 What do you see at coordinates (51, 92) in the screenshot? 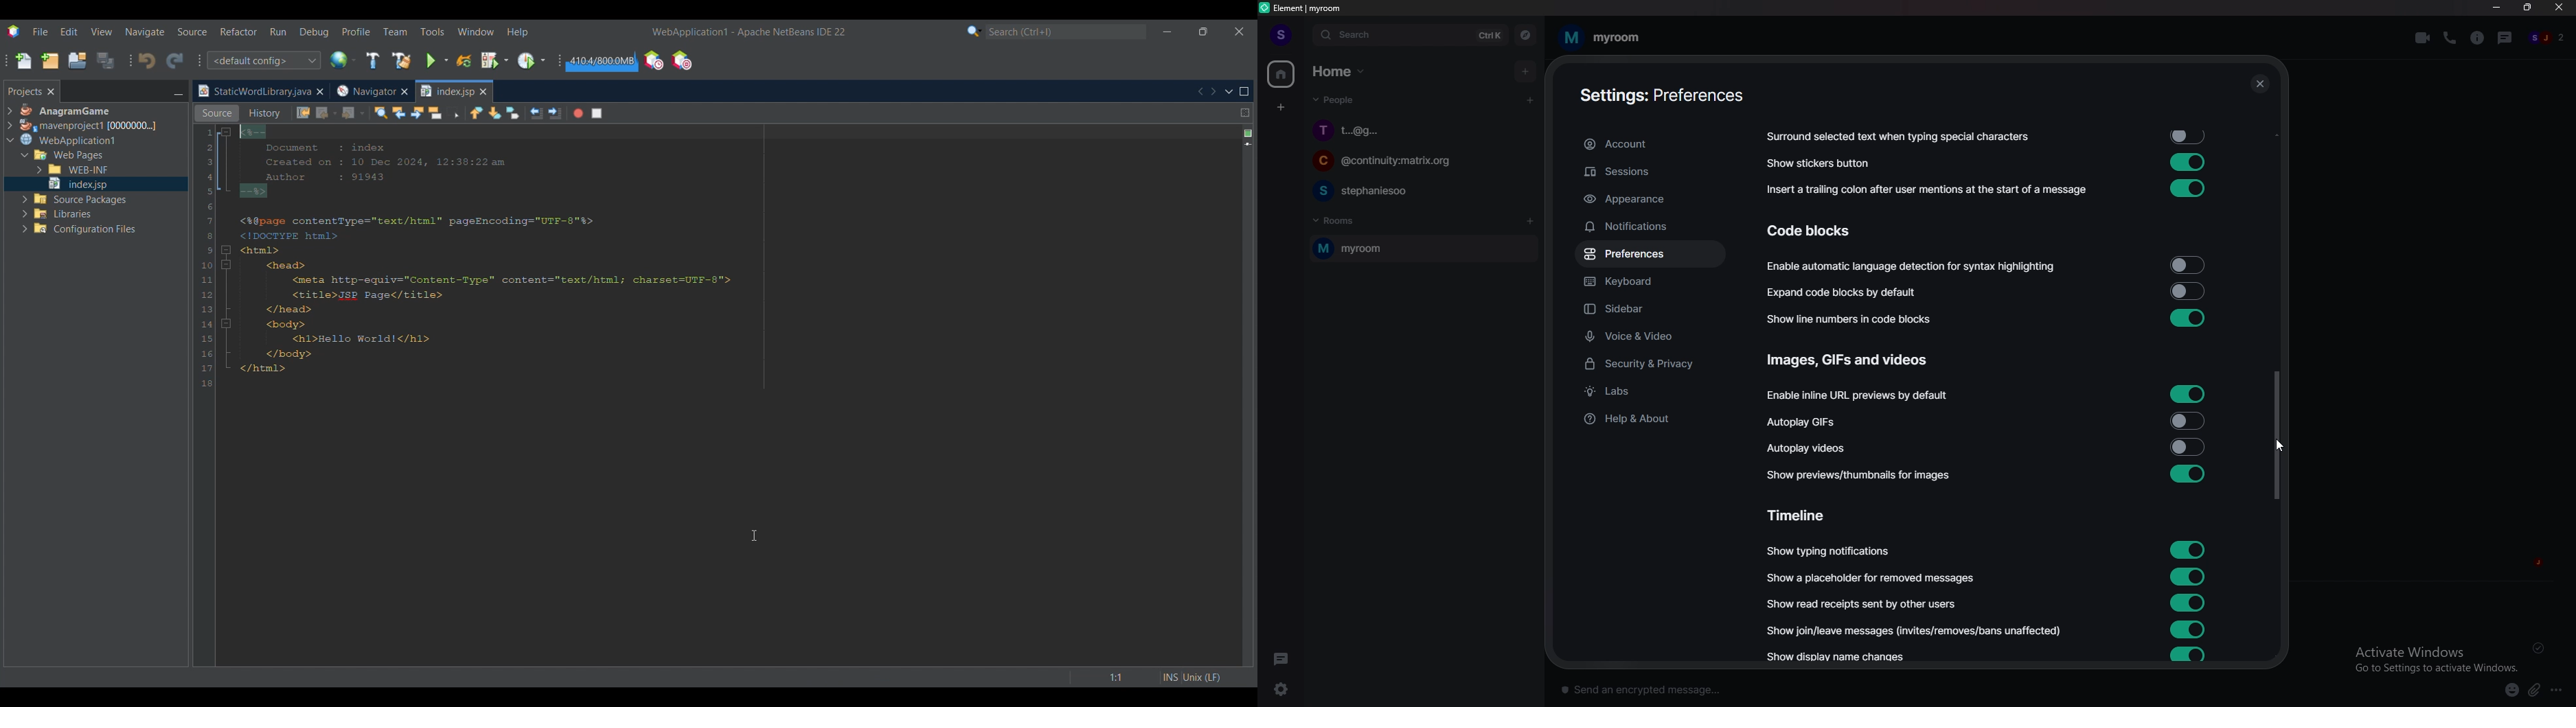
I see `Close tab` at bounding box center [51, 92].